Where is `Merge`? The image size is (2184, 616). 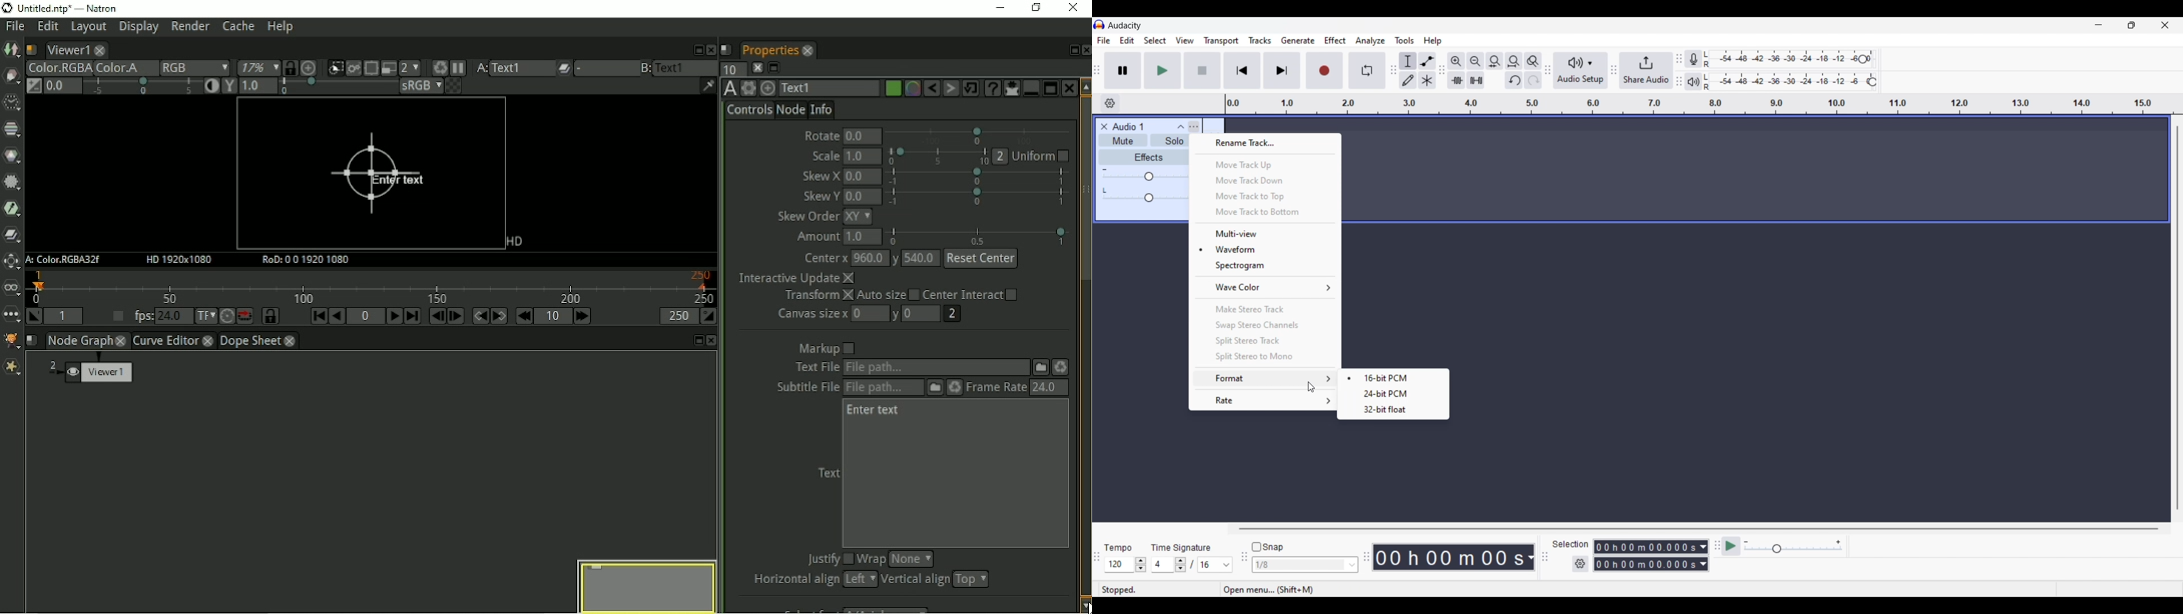
Merge is located at coordinates (13, 234).